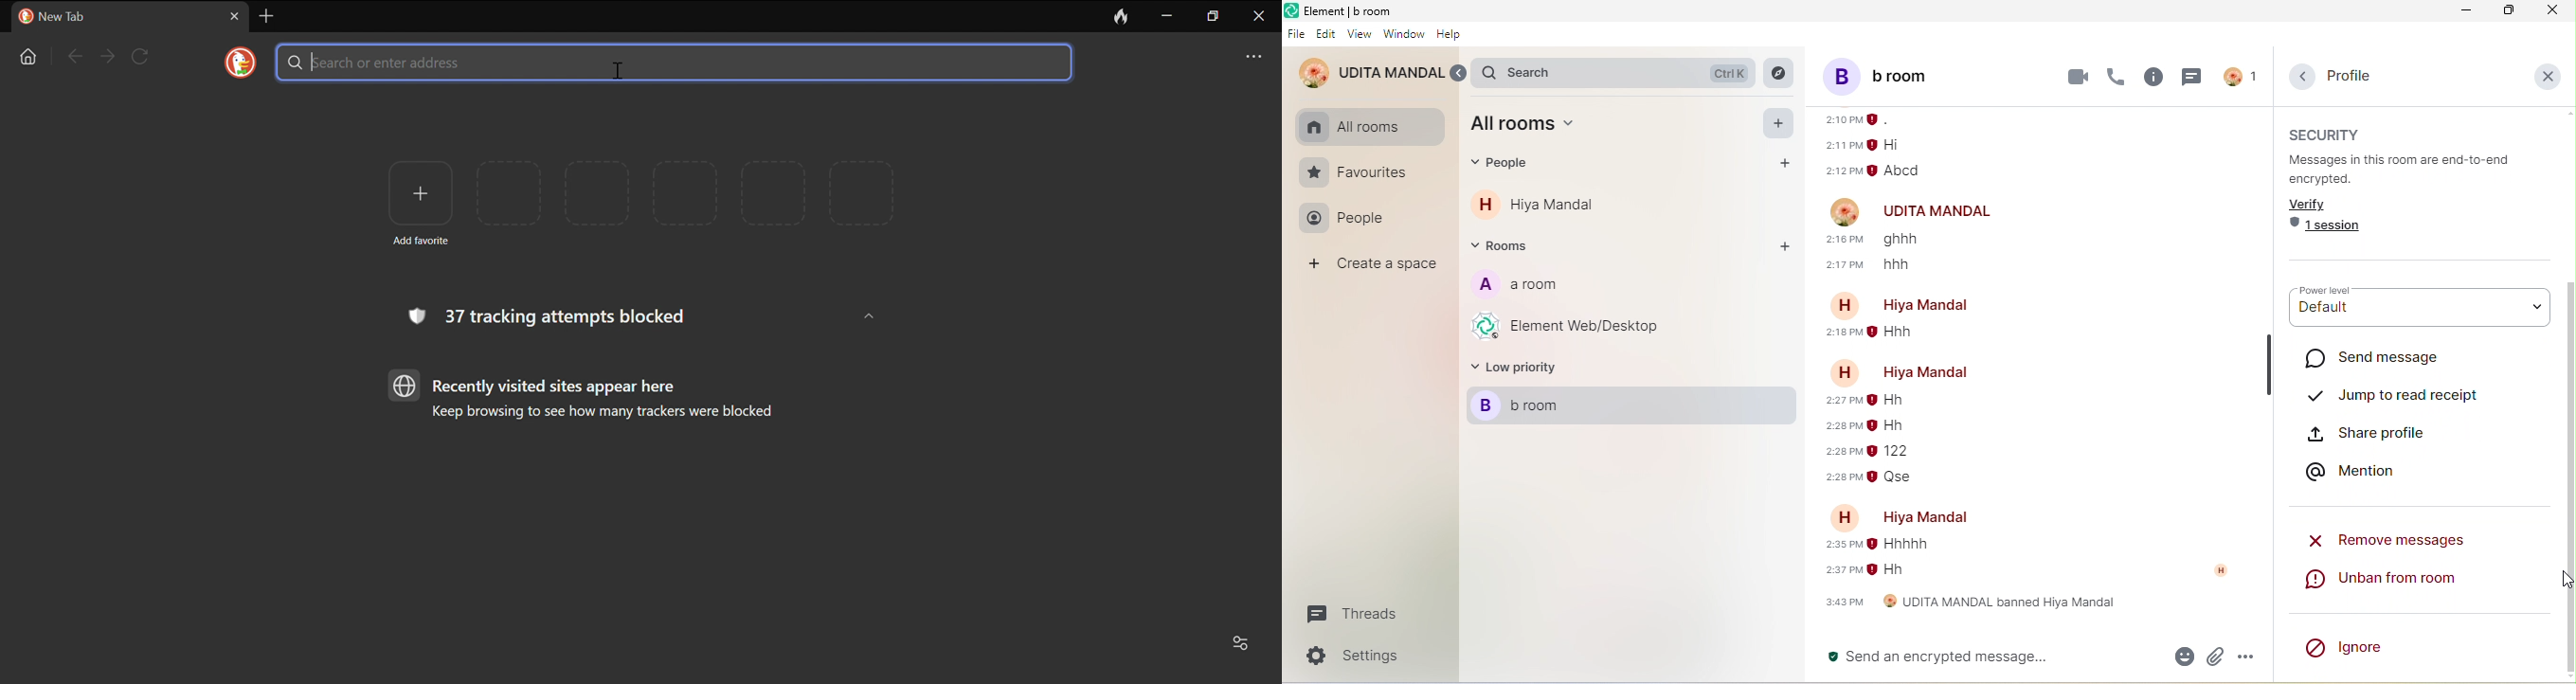  Describe the element at coordinates (1846, 265) in the screenshot. I see `sending message time` at that location.